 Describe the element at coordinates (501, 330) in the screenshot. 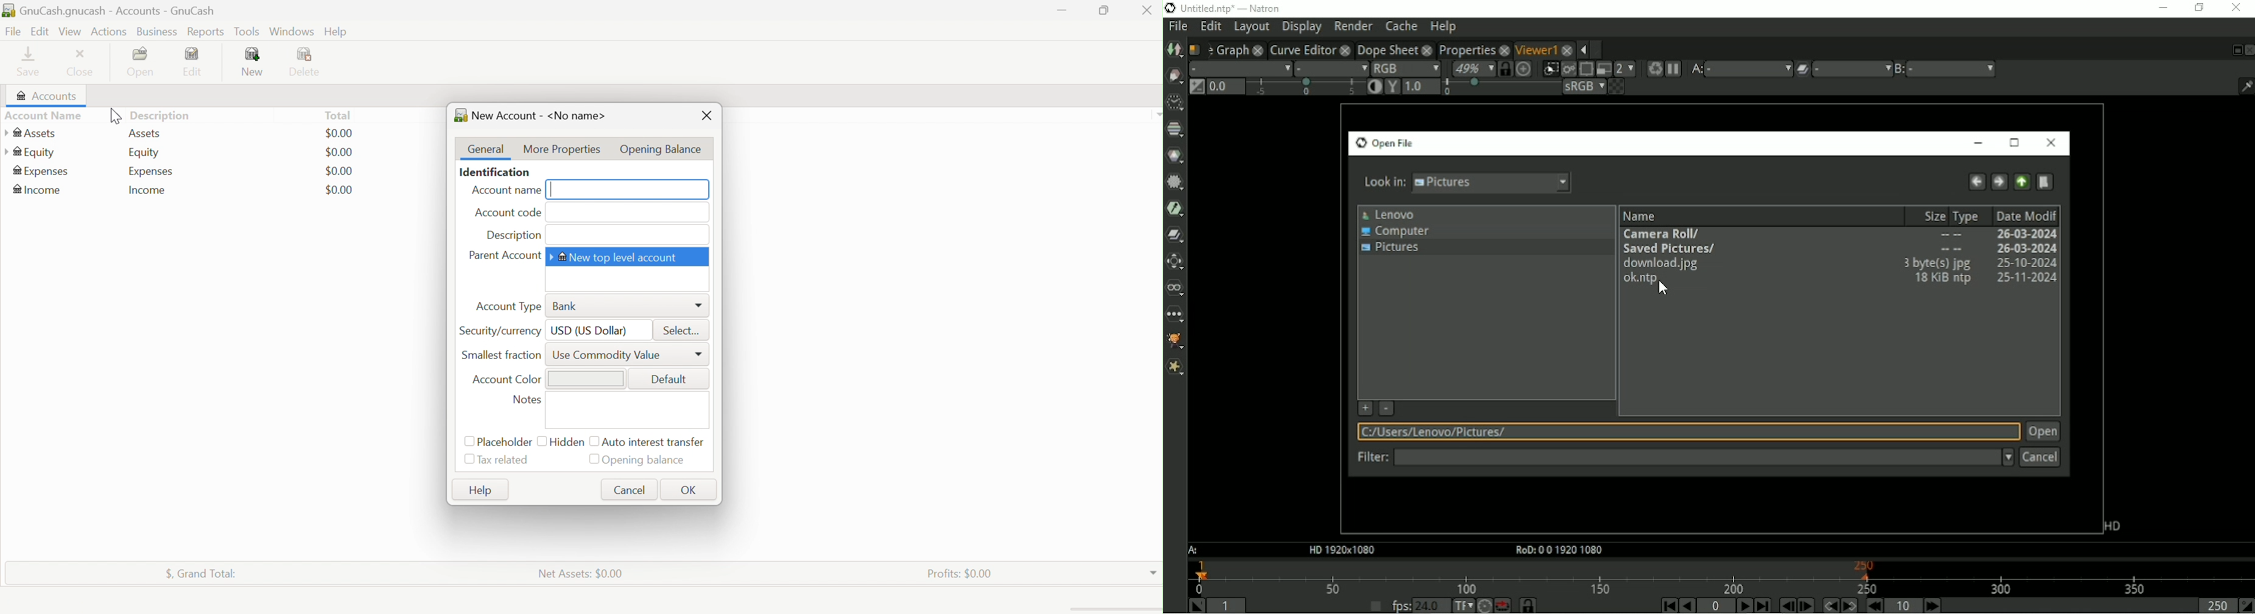

I see `Security/currency` at that location.